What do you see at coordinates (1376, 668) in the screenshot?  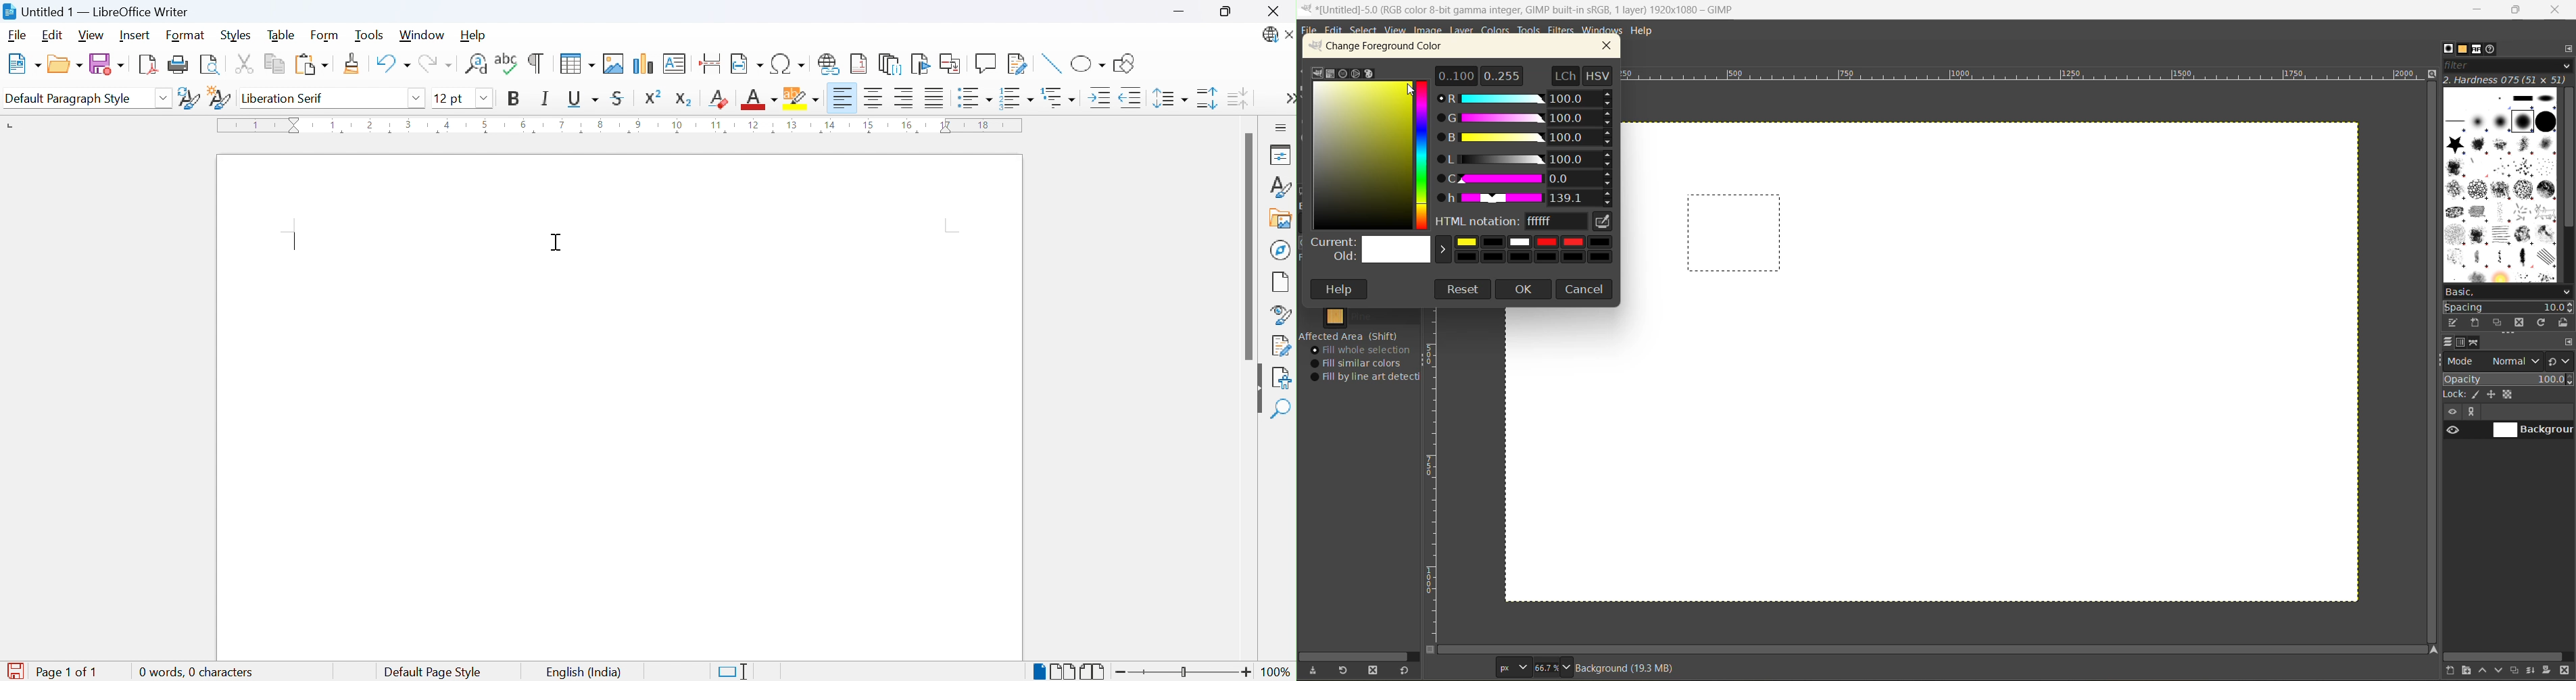 I see `delete tool preset` at bounding box center [1376, 668].